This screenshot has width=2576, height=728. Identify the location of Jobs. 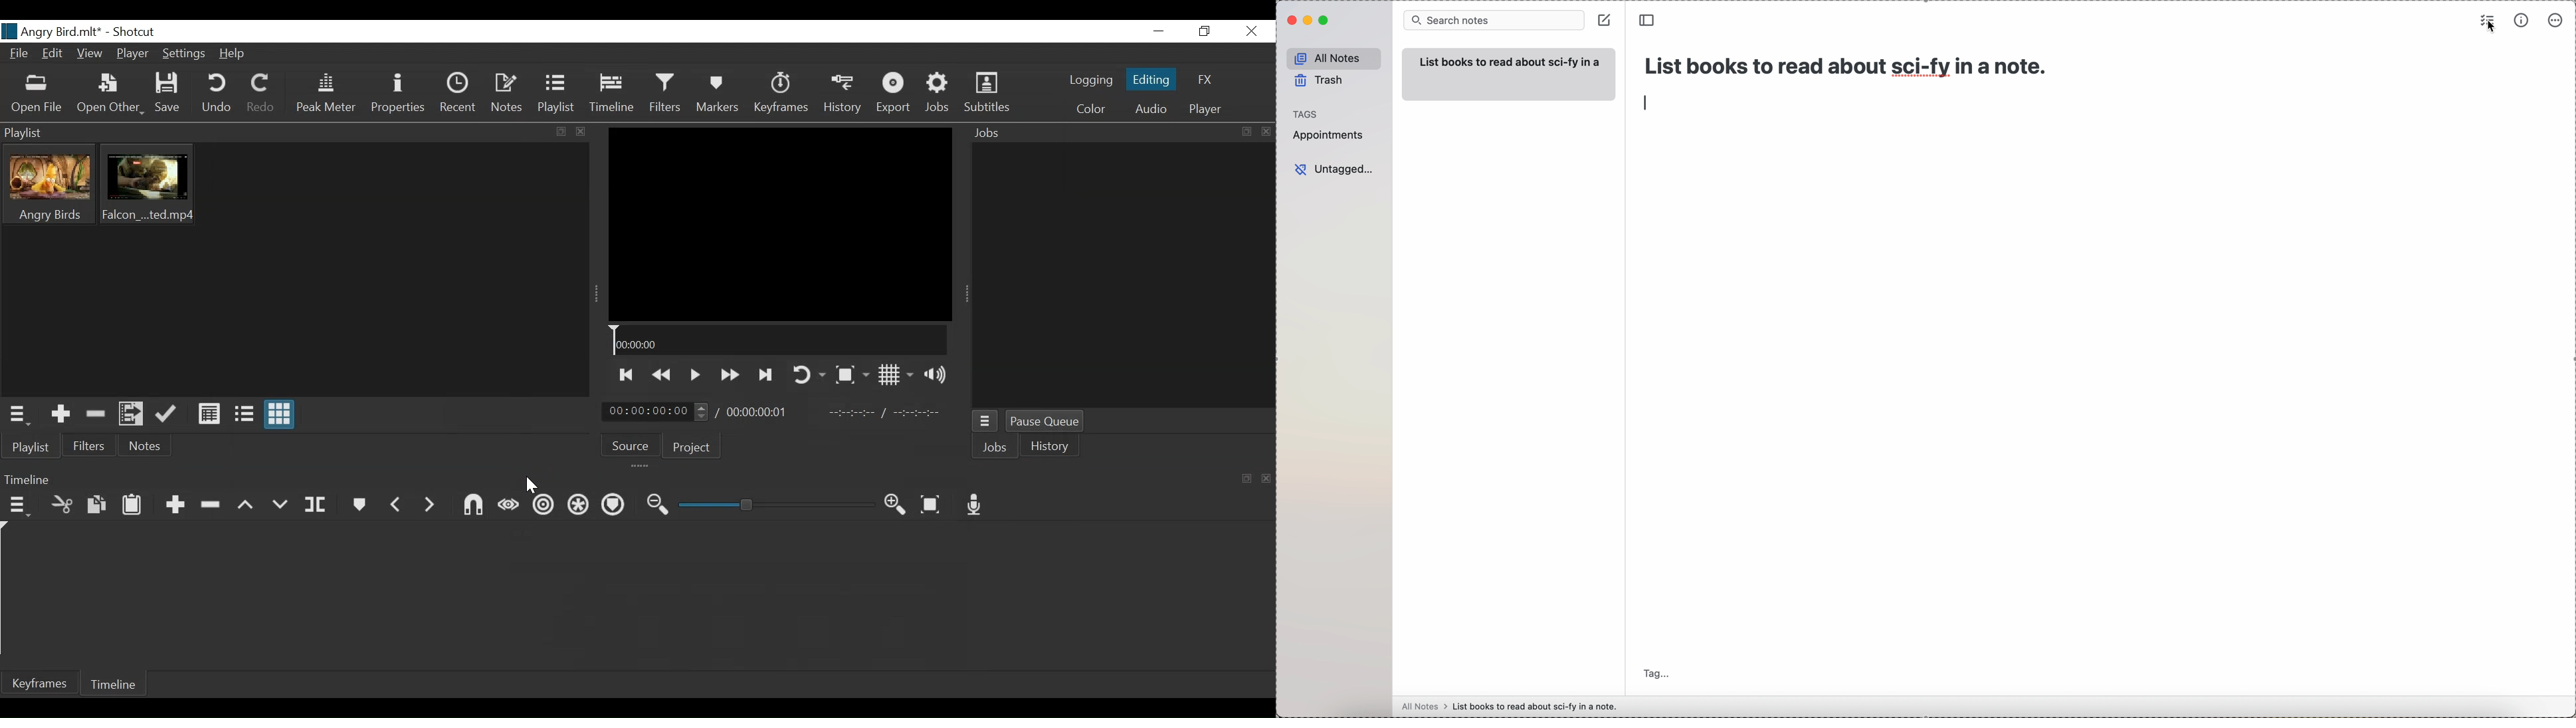
(998, 449).